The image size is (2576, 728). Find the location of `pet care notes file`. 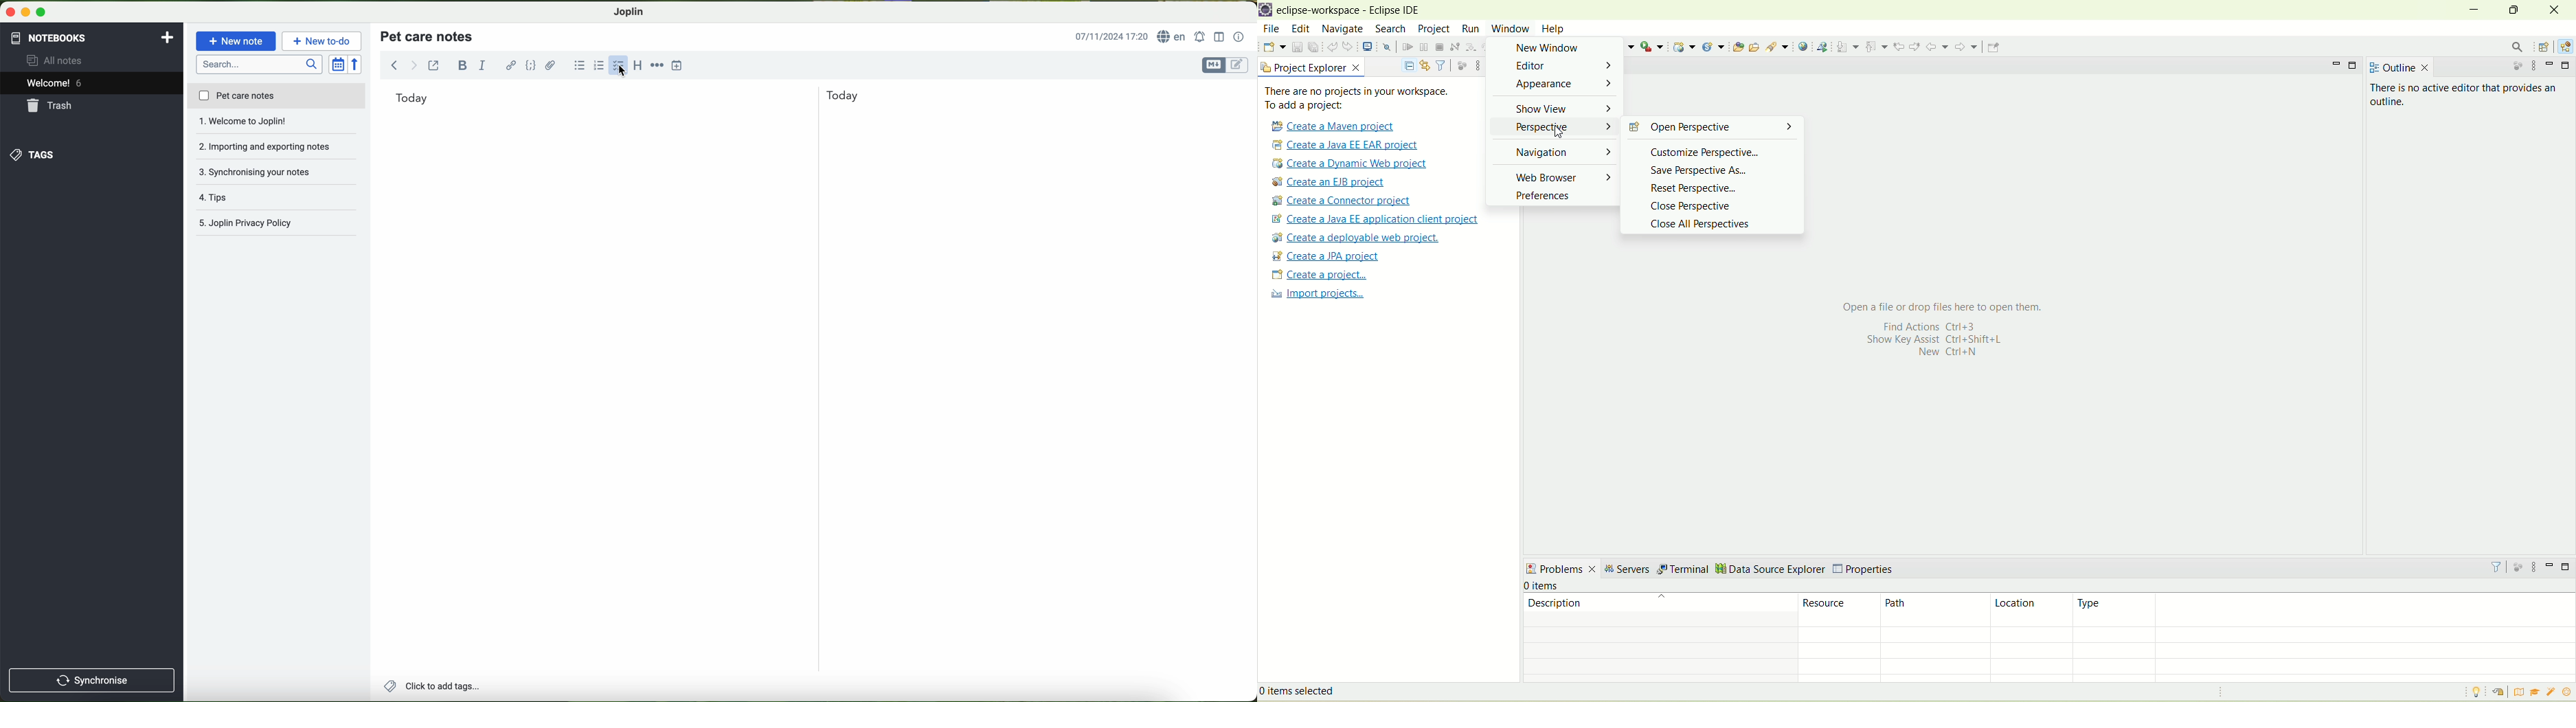

pet care notes file is located at coordinates (276, 97).